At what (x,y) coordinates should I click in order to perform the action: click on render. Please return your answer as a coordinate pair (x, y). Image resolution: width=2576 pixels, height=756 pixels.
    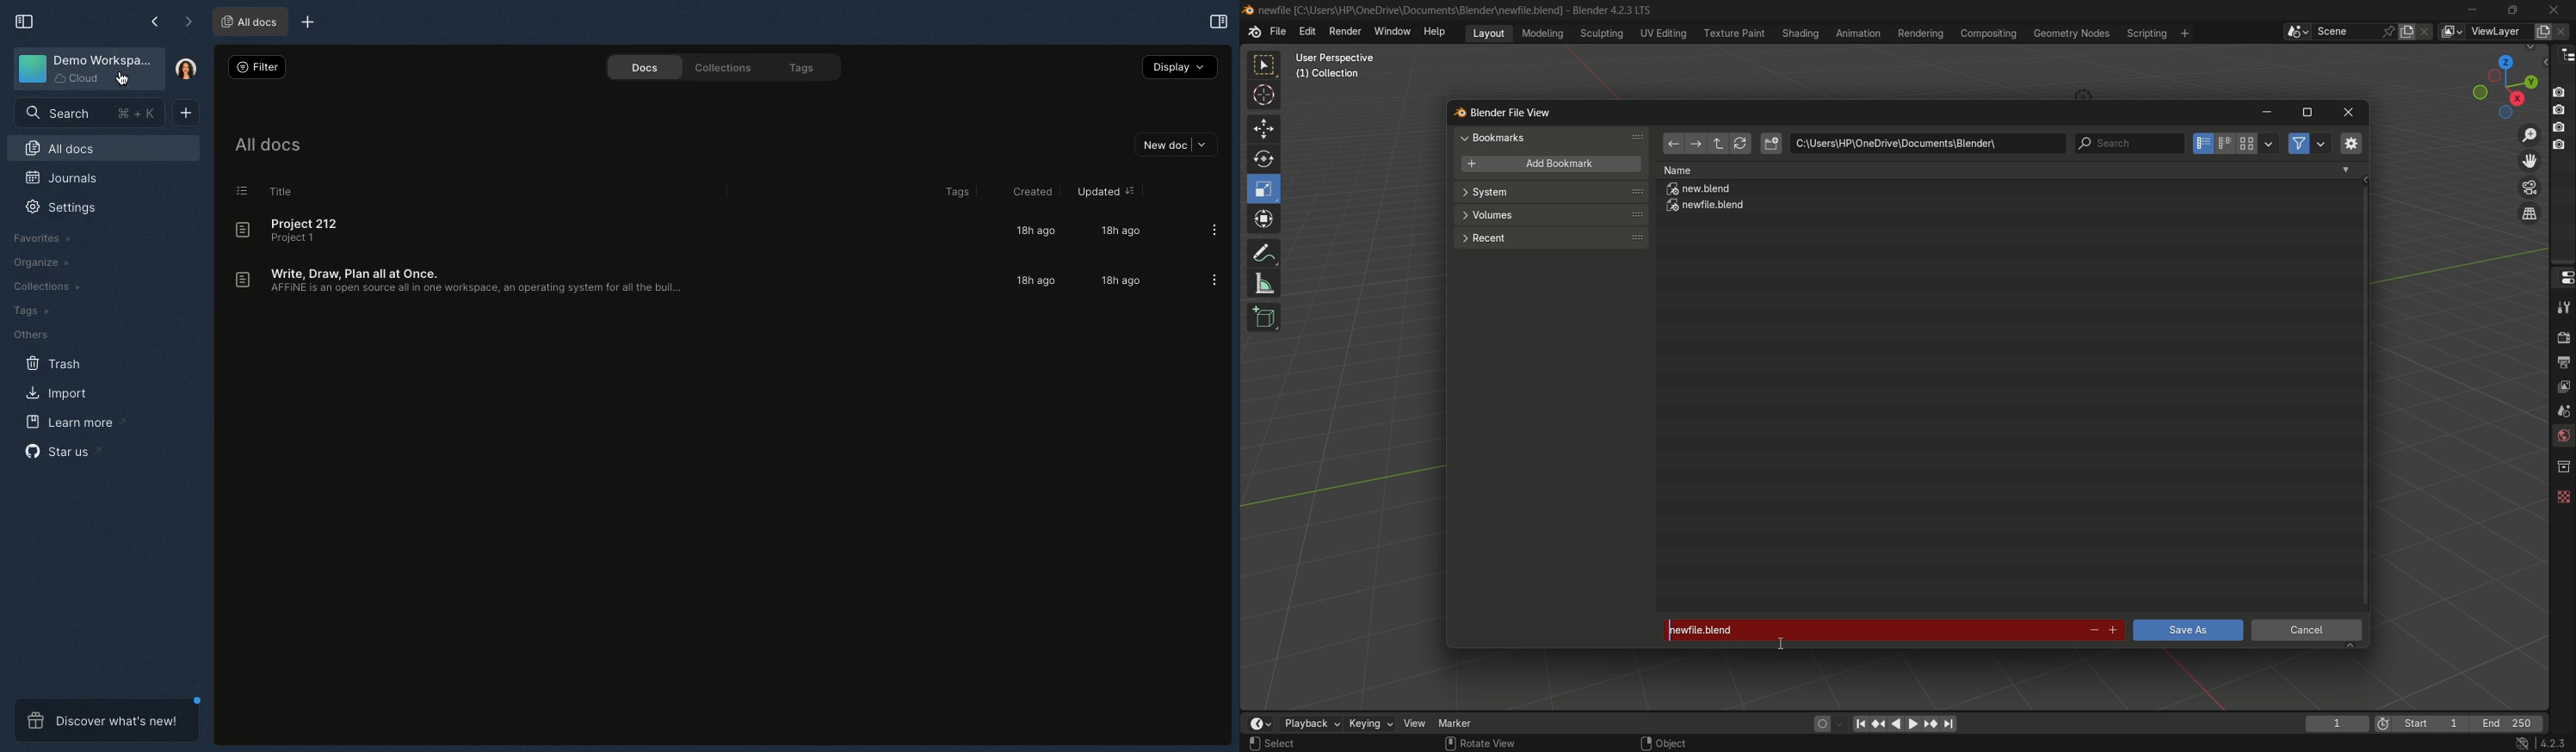
    Looking at the image, I should click on (2561, 336).